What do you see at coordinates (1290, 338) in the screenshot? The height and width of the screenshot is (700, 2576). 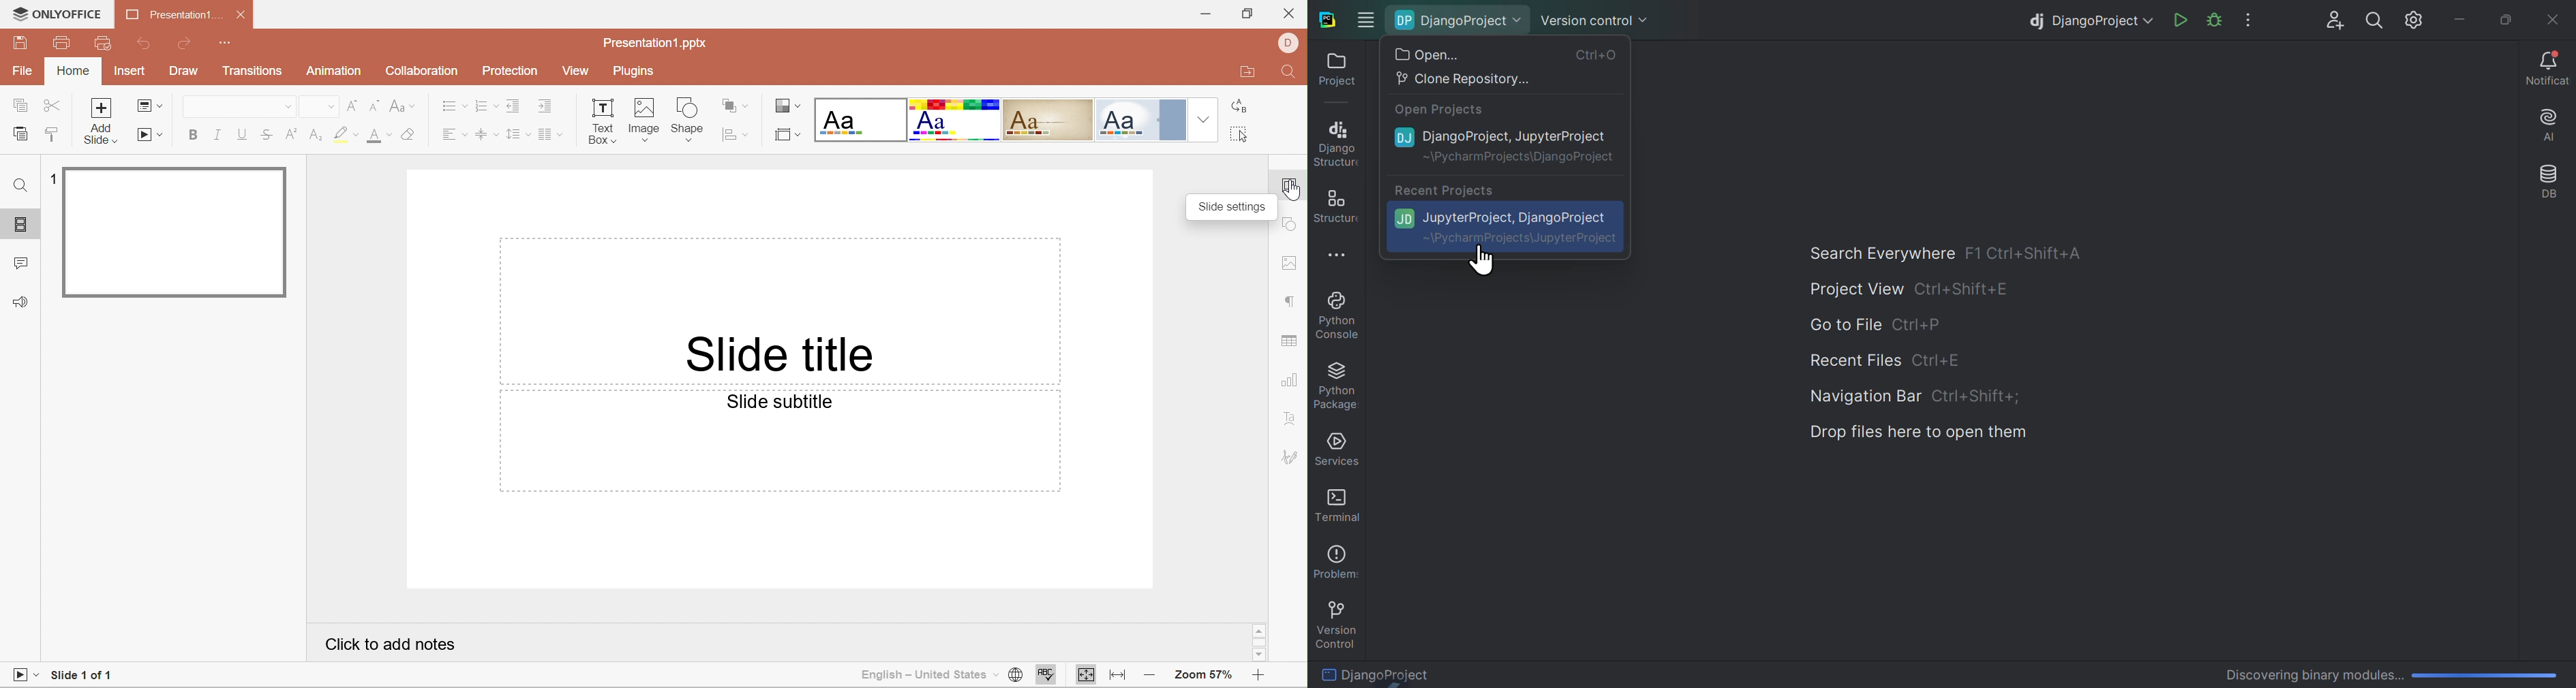 I see `table settings` at bounding box center [1290, 338].